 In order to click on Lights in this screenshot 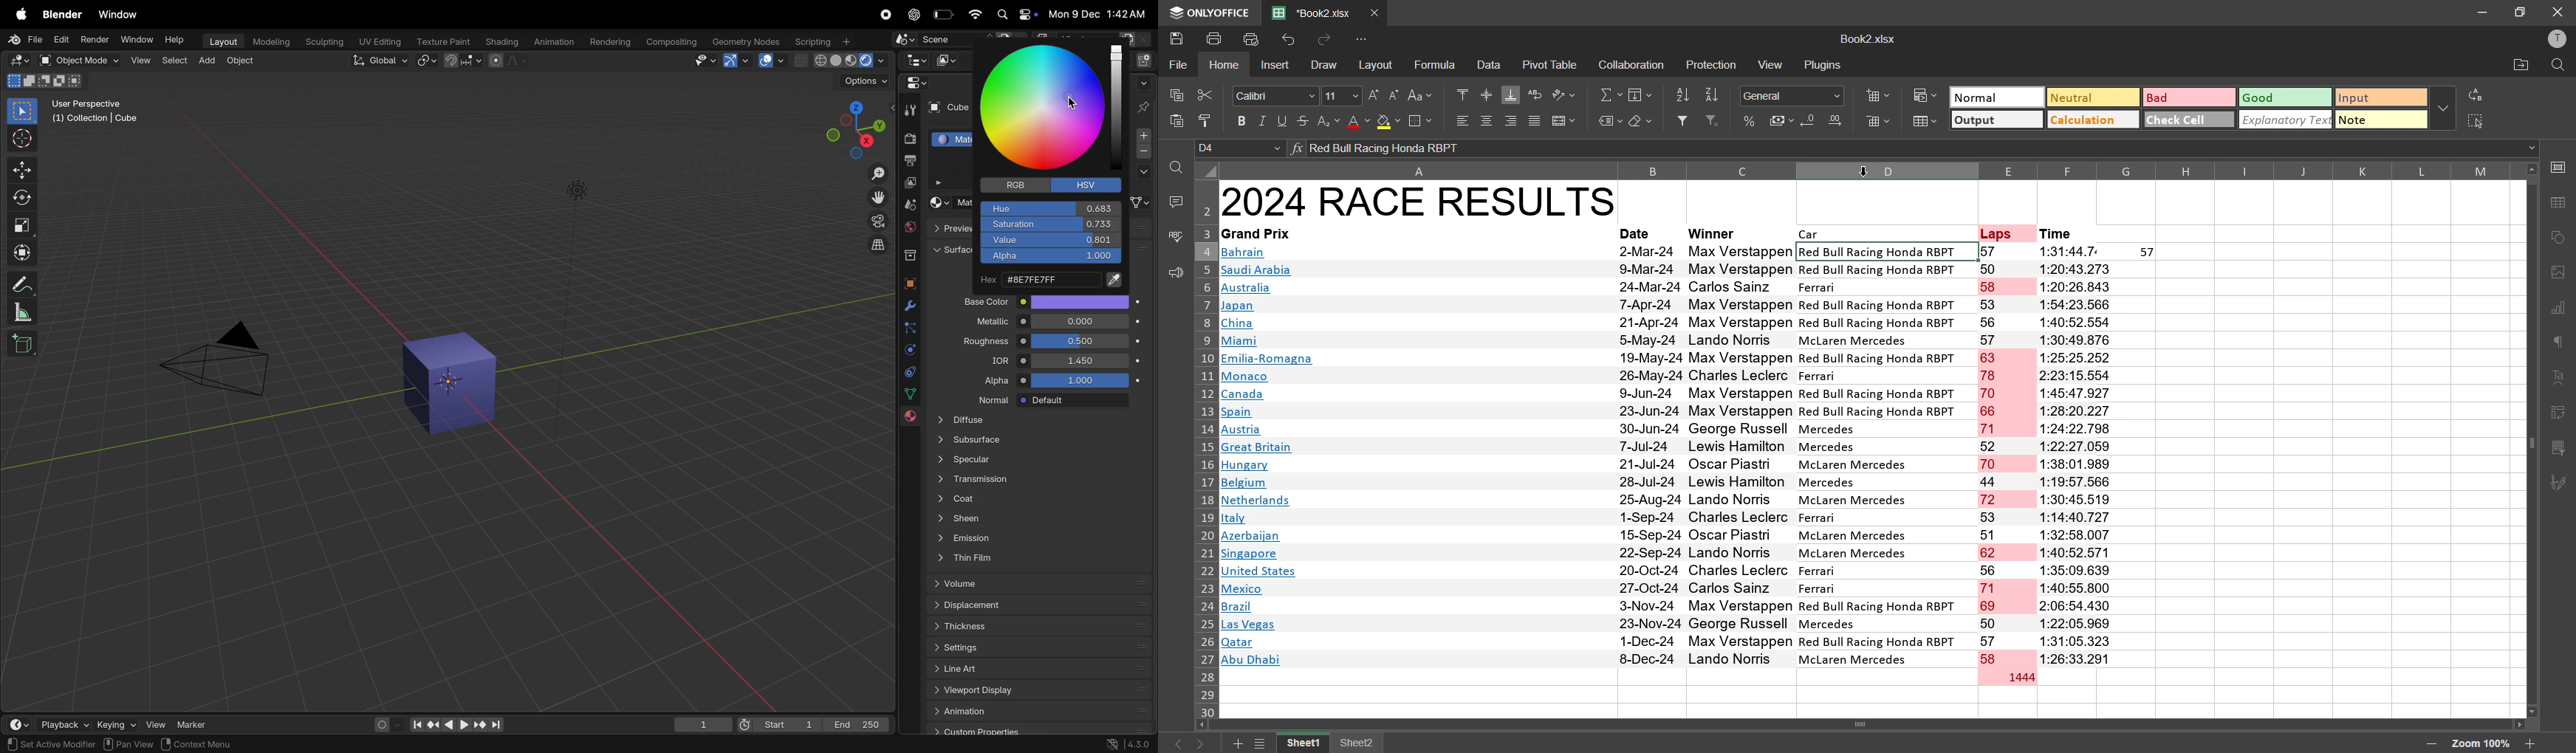, I will do `click(579, 191)`.